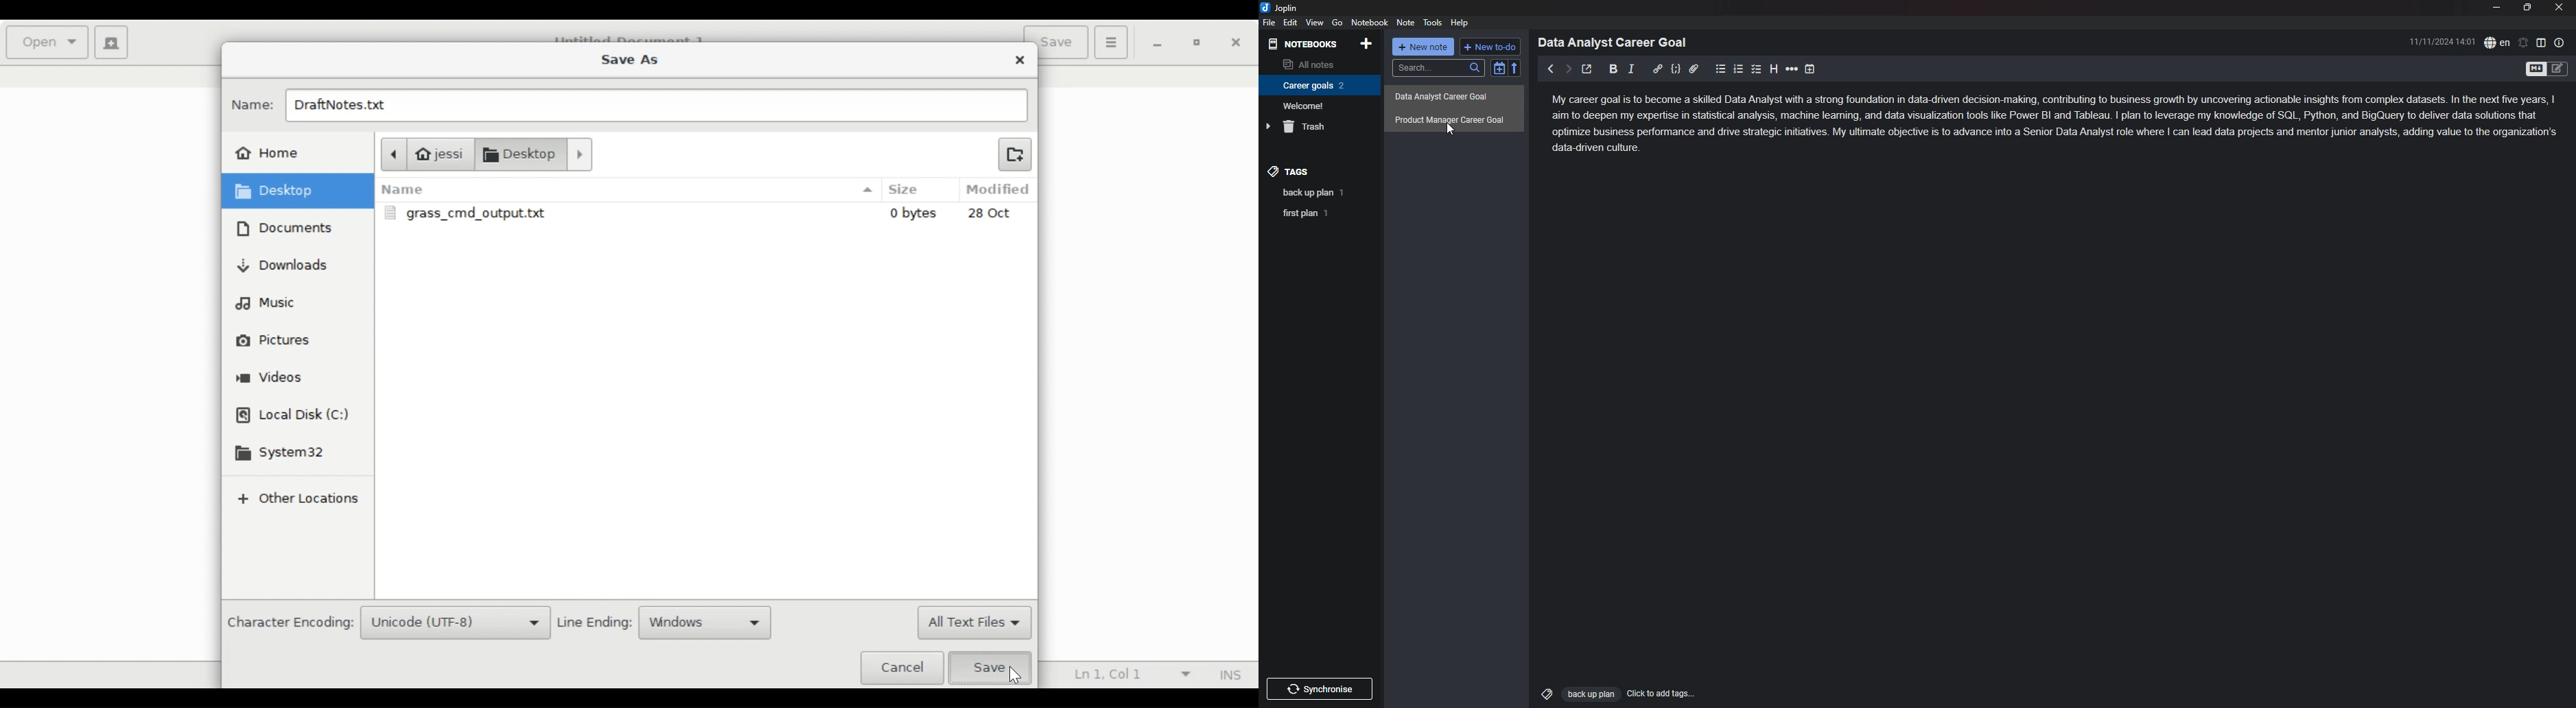 The width and height of the screenshot is (2576, 728). I want to click on Tags, so click(1543, 692).